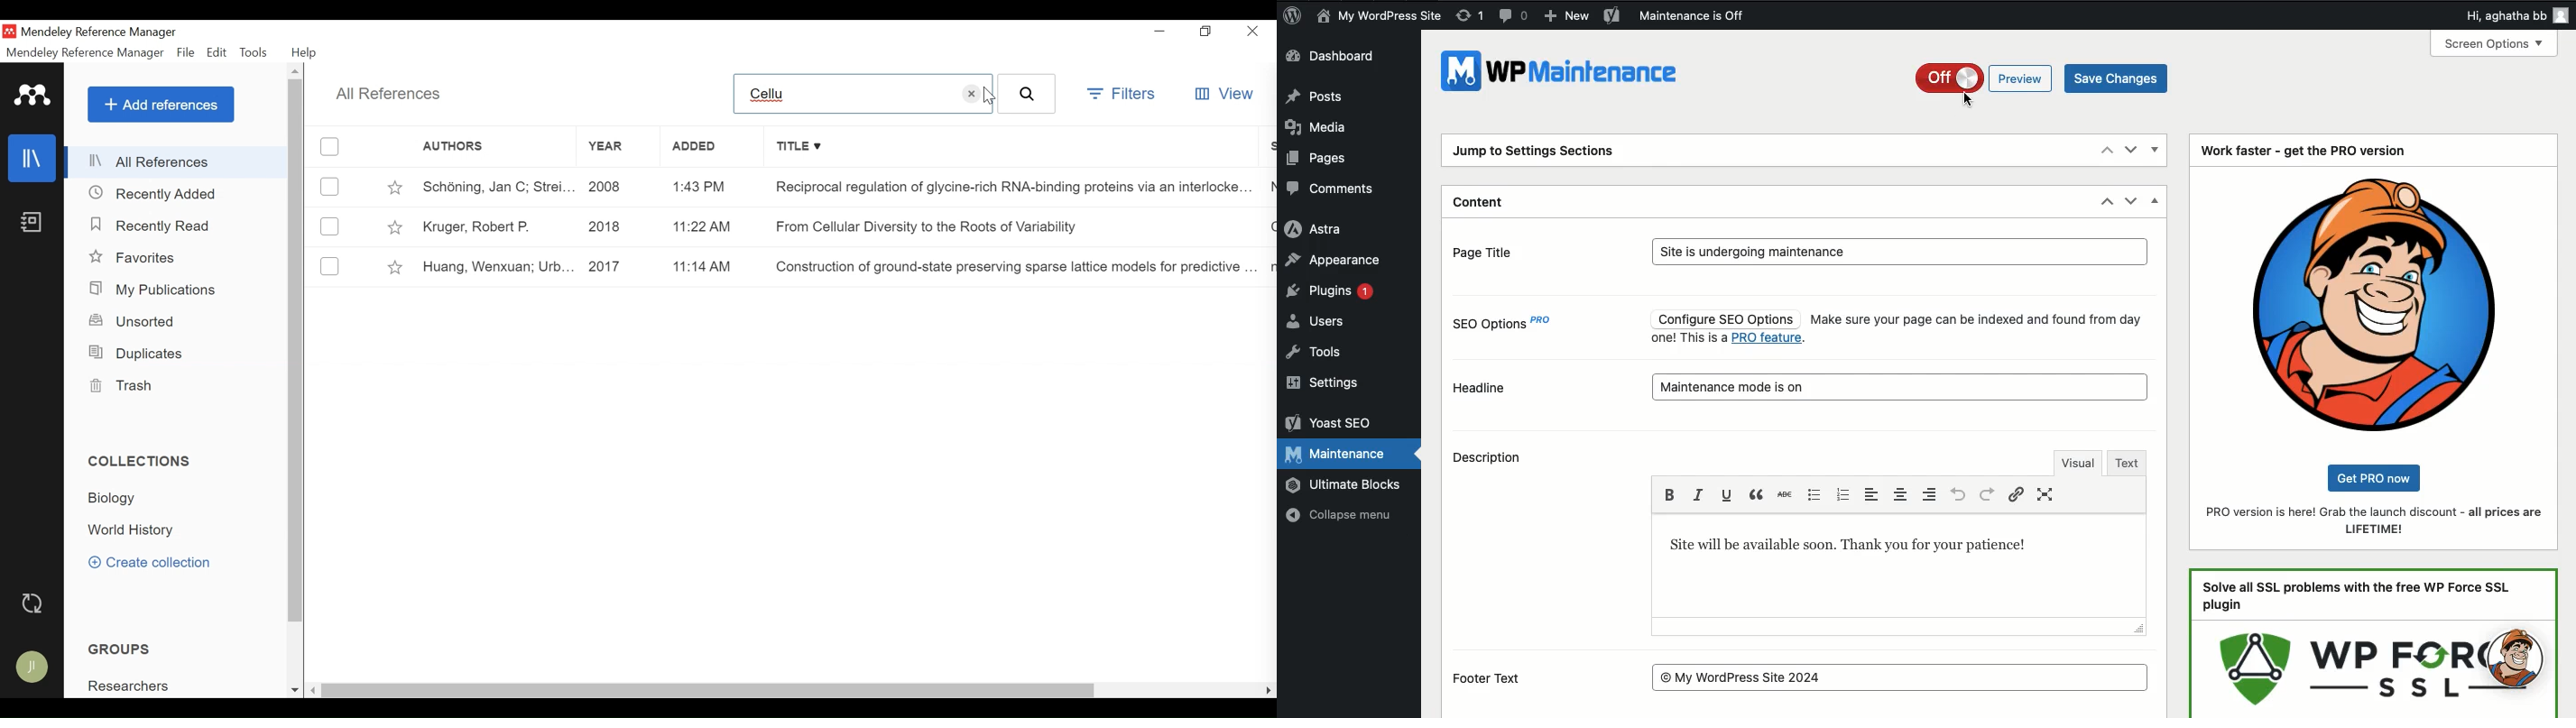  Describe the element at coordinates (2048, 494) in the screenshot. I see `Full screen` at that location.